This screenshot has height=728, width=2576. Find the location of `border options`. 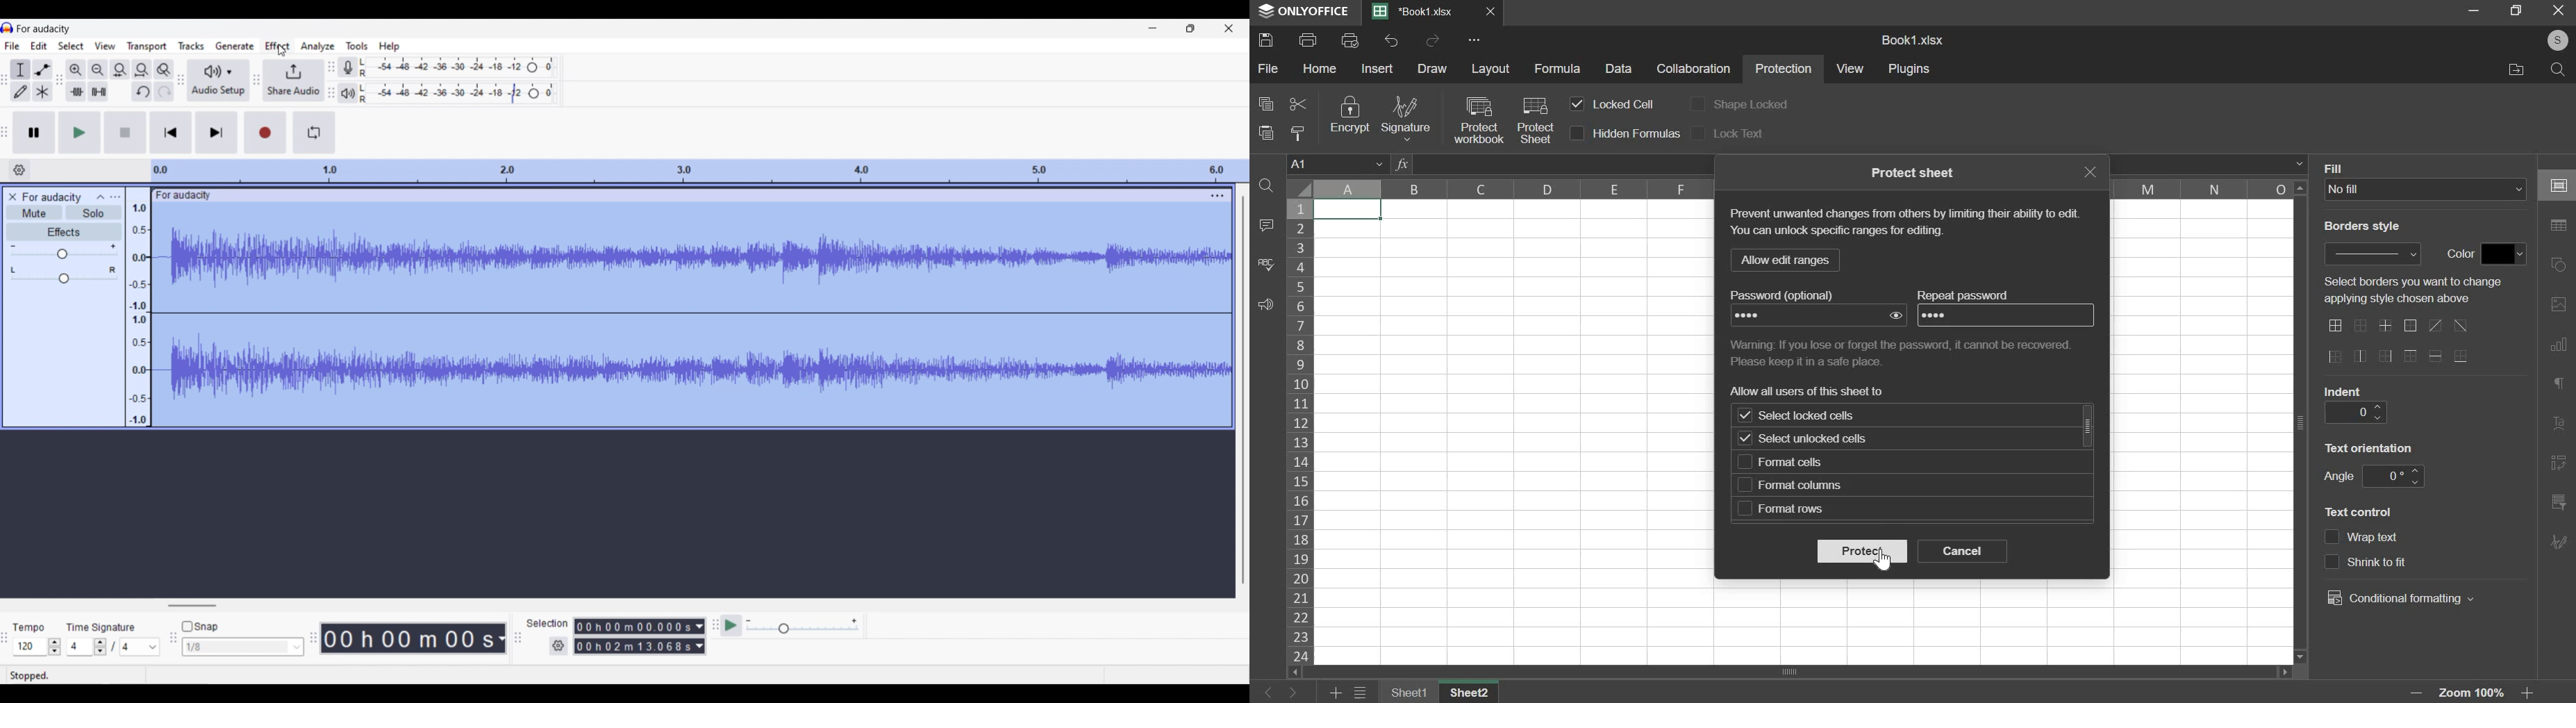

border options is located at coordinates (2360, 356).